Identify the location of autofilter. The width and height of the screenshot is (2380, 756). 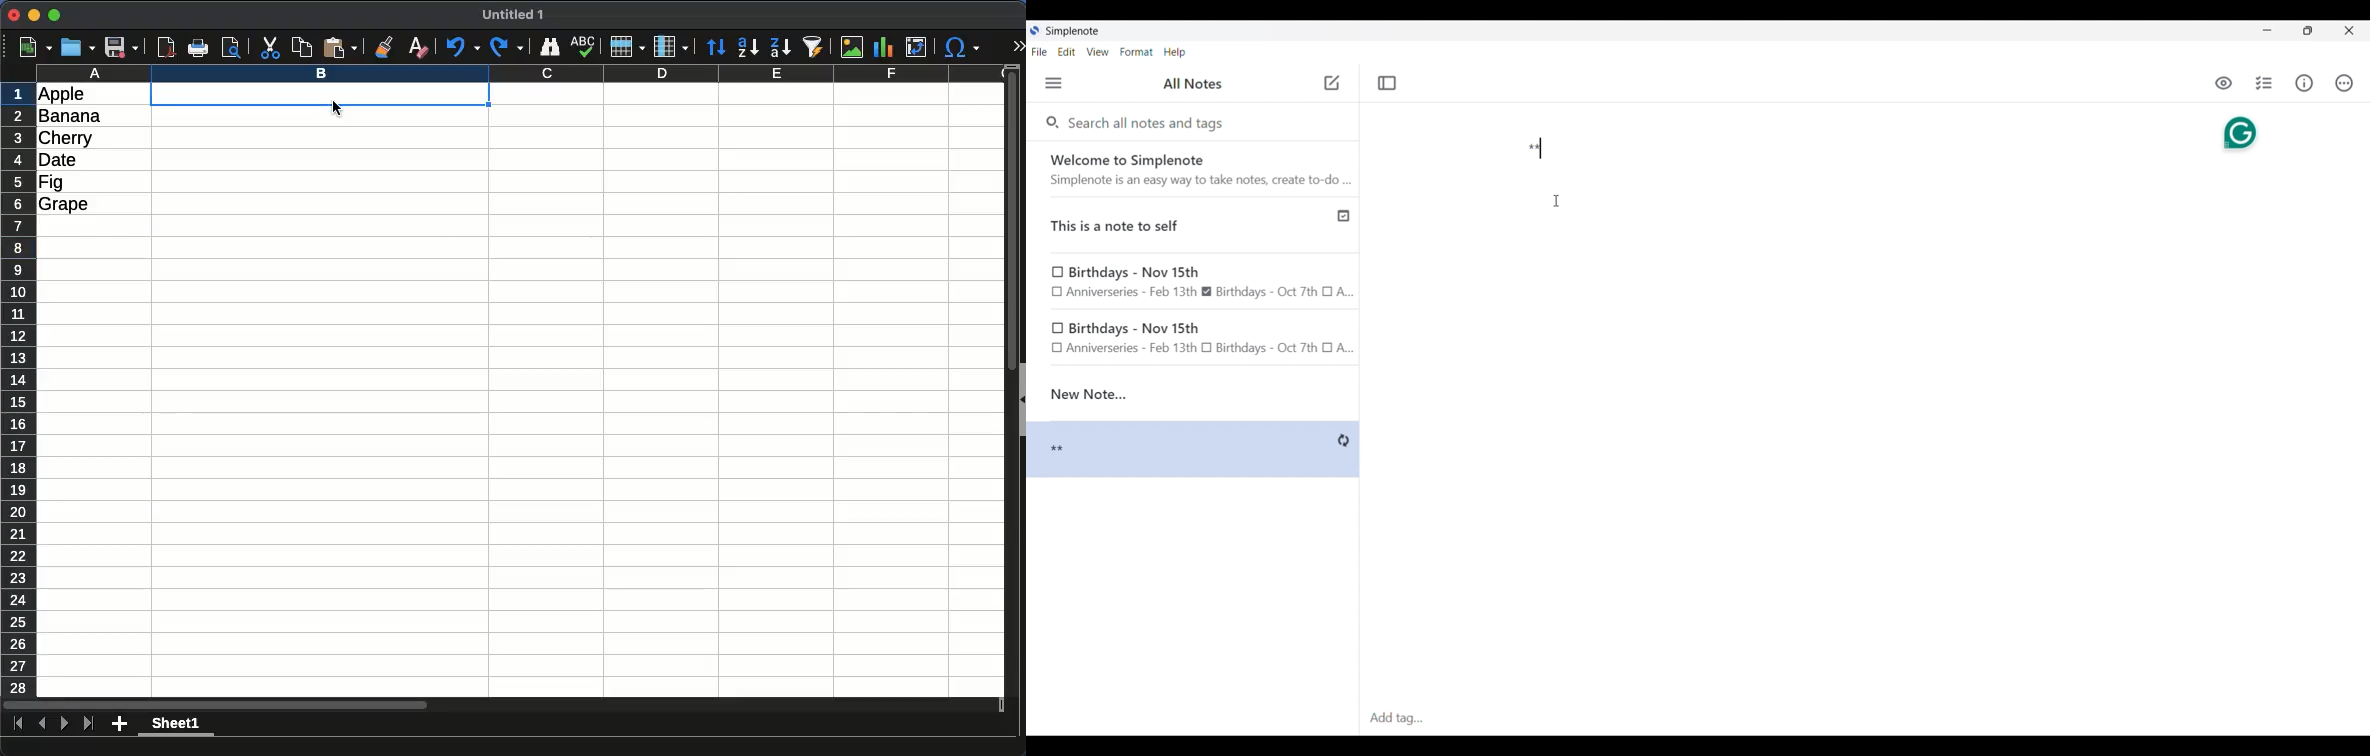
(813, 47).